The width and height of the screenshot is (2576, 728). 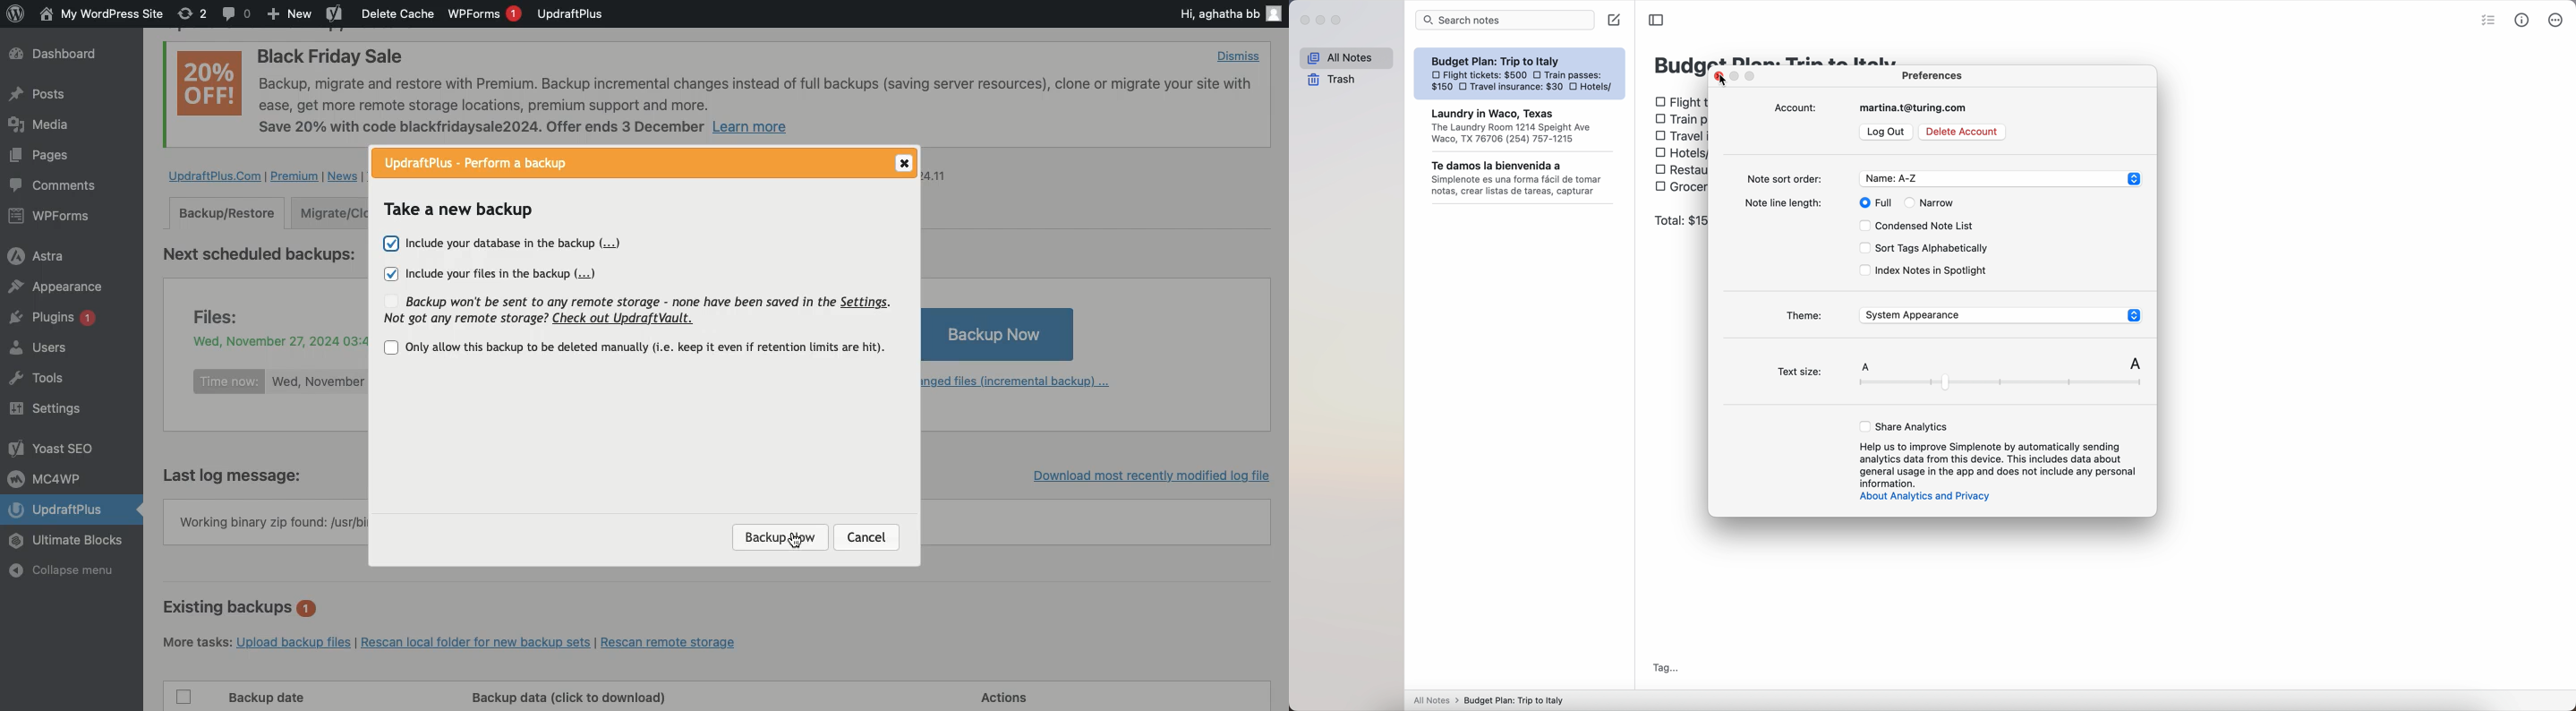 I want to click on text size, so click(x=1958, y=375).